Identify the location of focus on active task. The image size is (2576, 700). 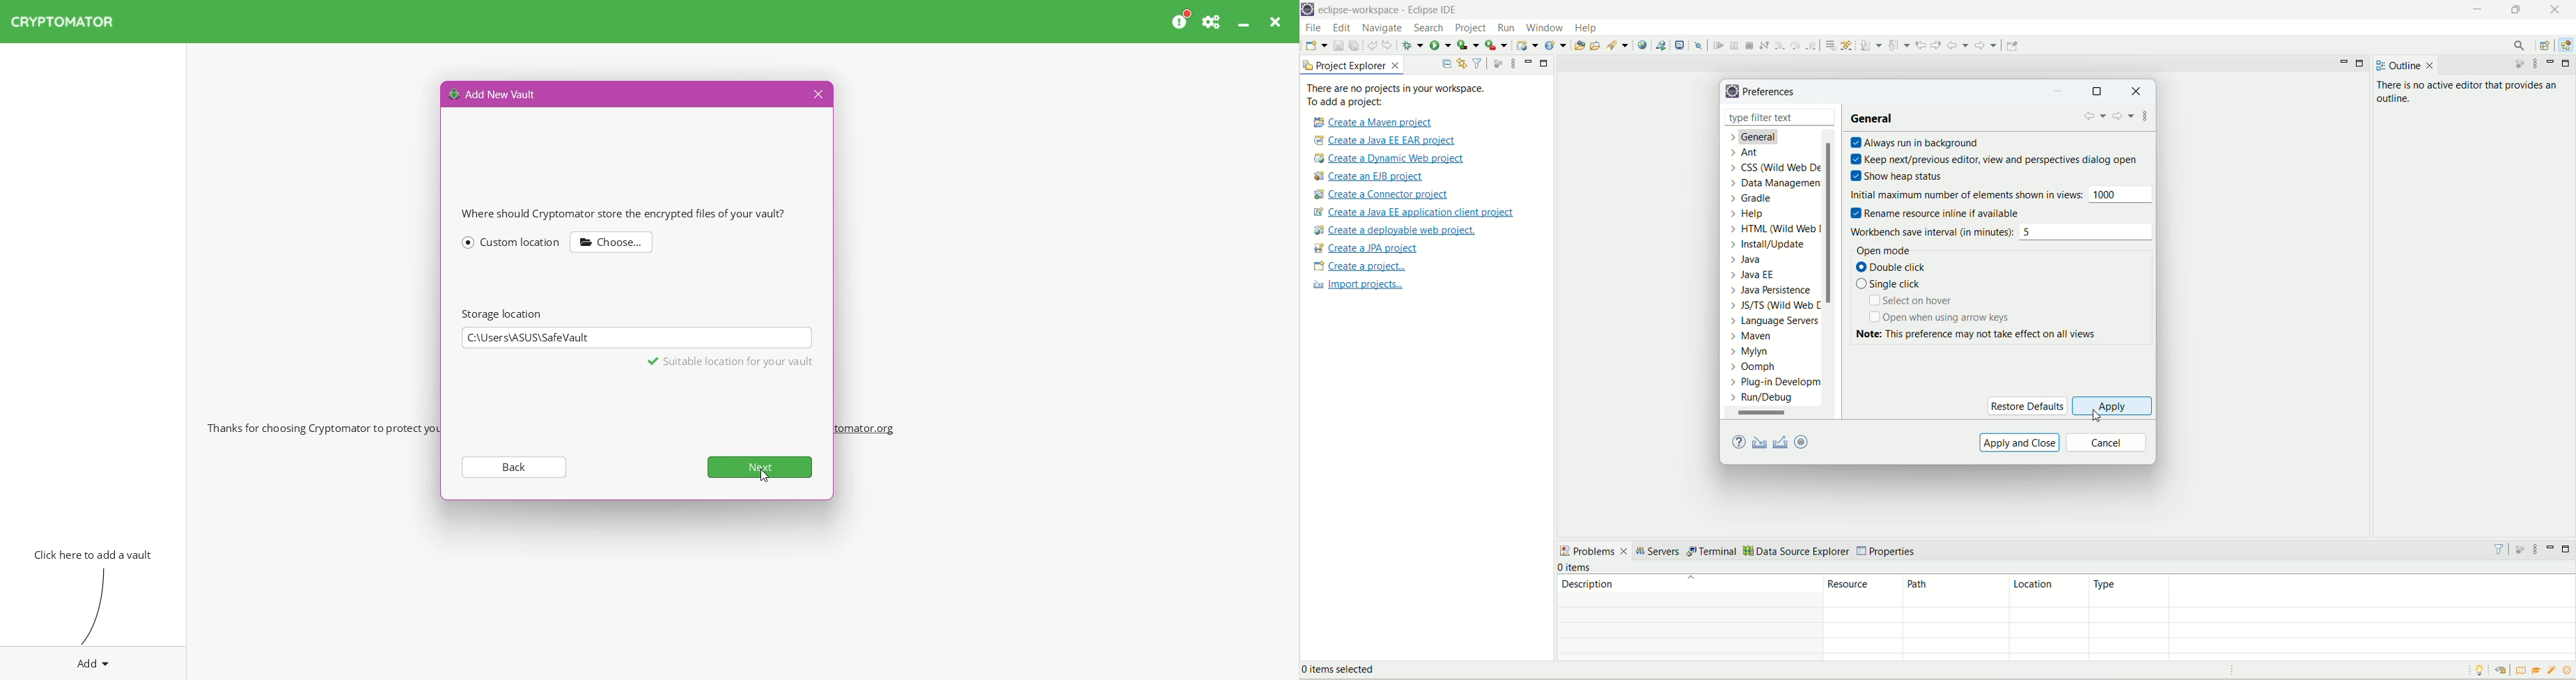
(2515, 65).